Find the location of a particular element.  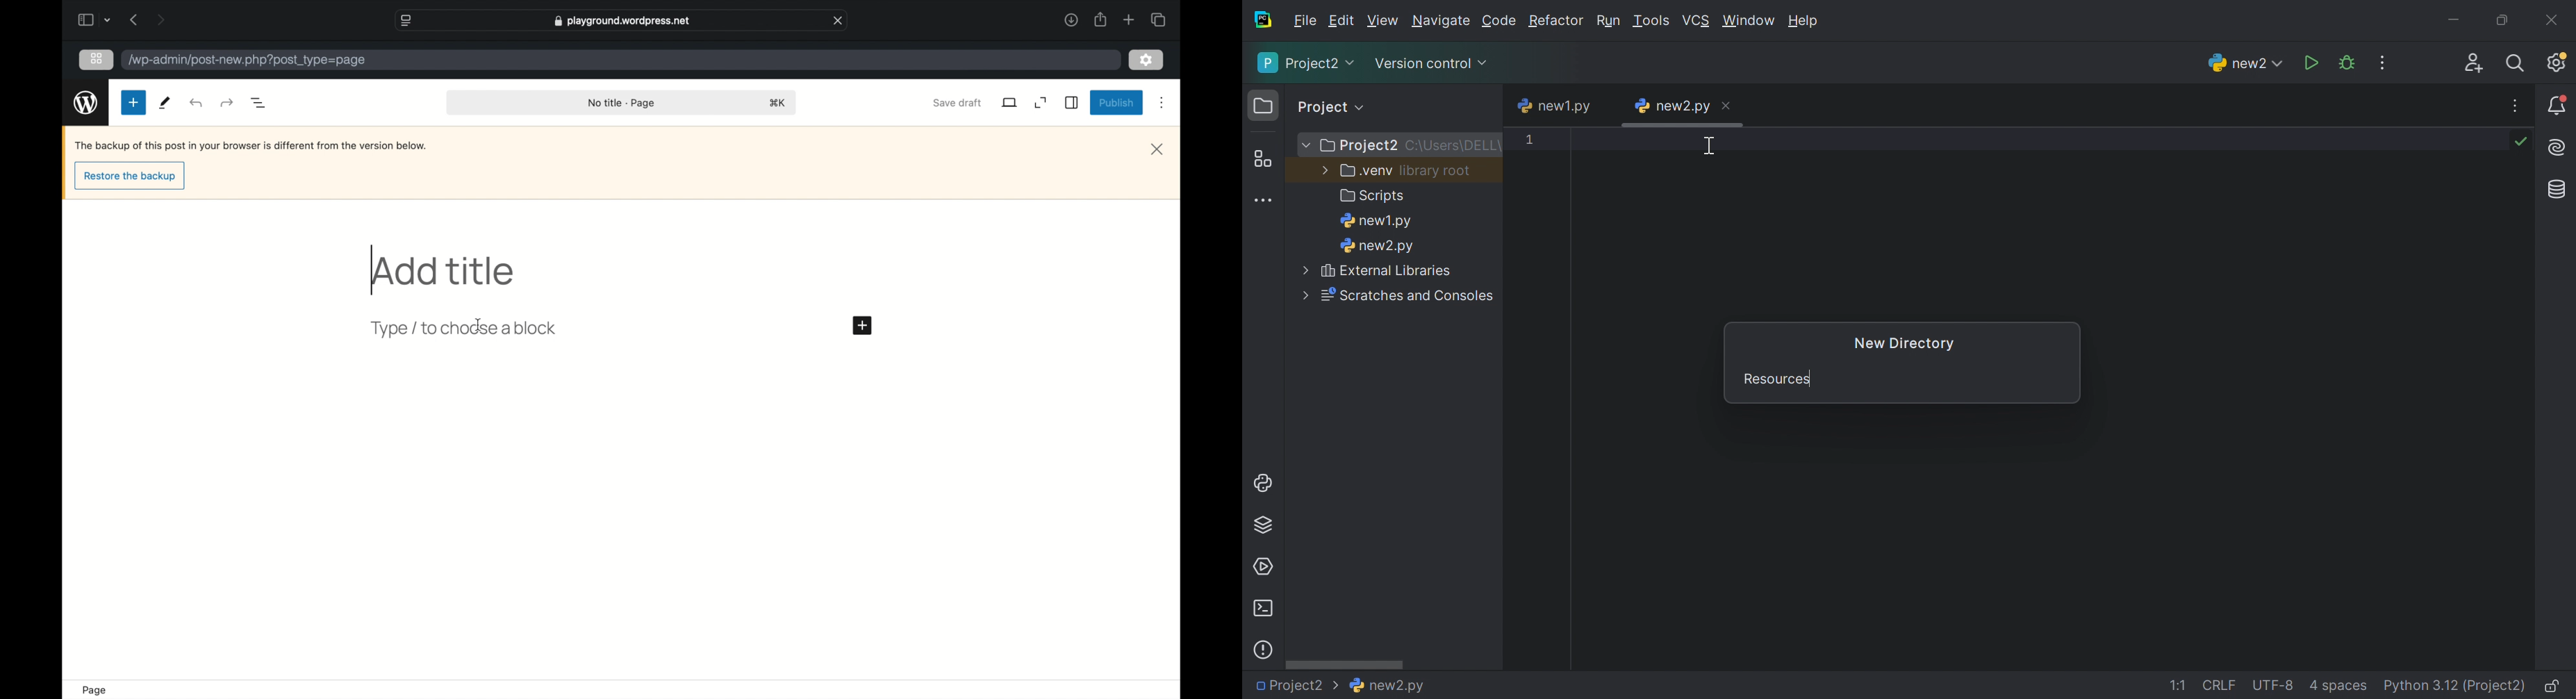

type to choose a block is located at coordinates (467, 330).